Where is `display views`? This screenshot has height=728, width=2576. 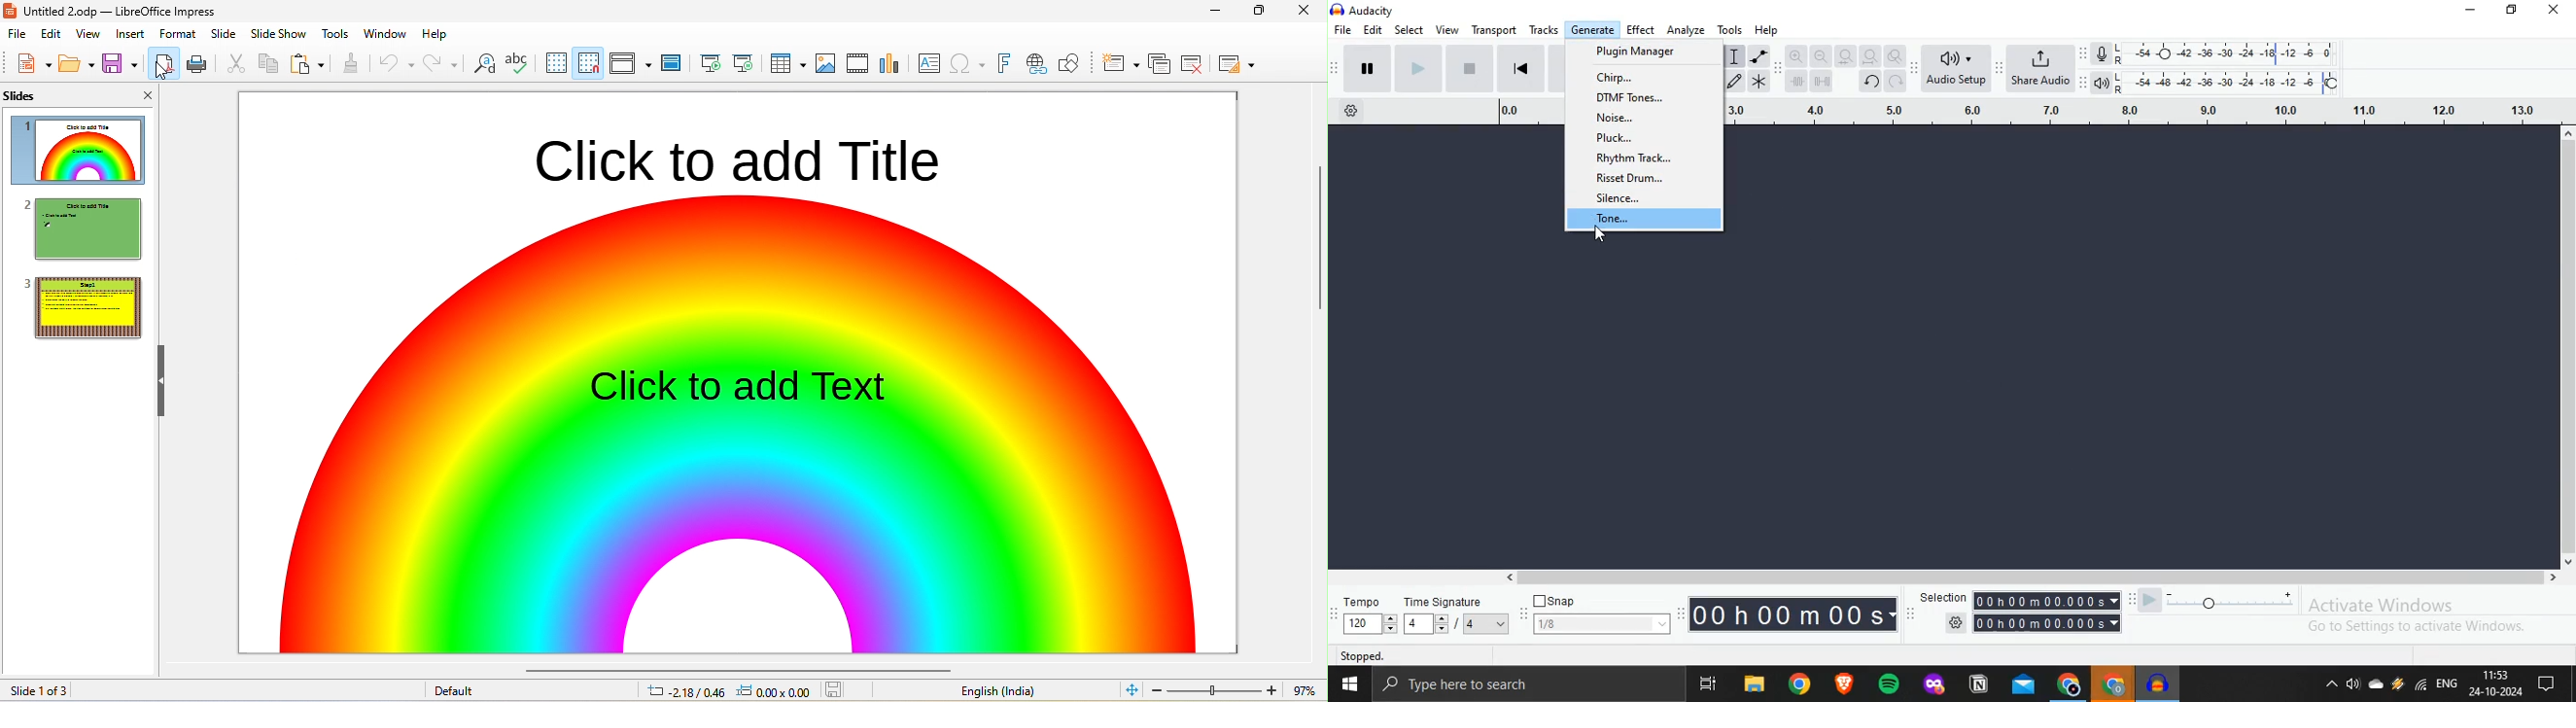 display views is located at coordinates (628, 62).